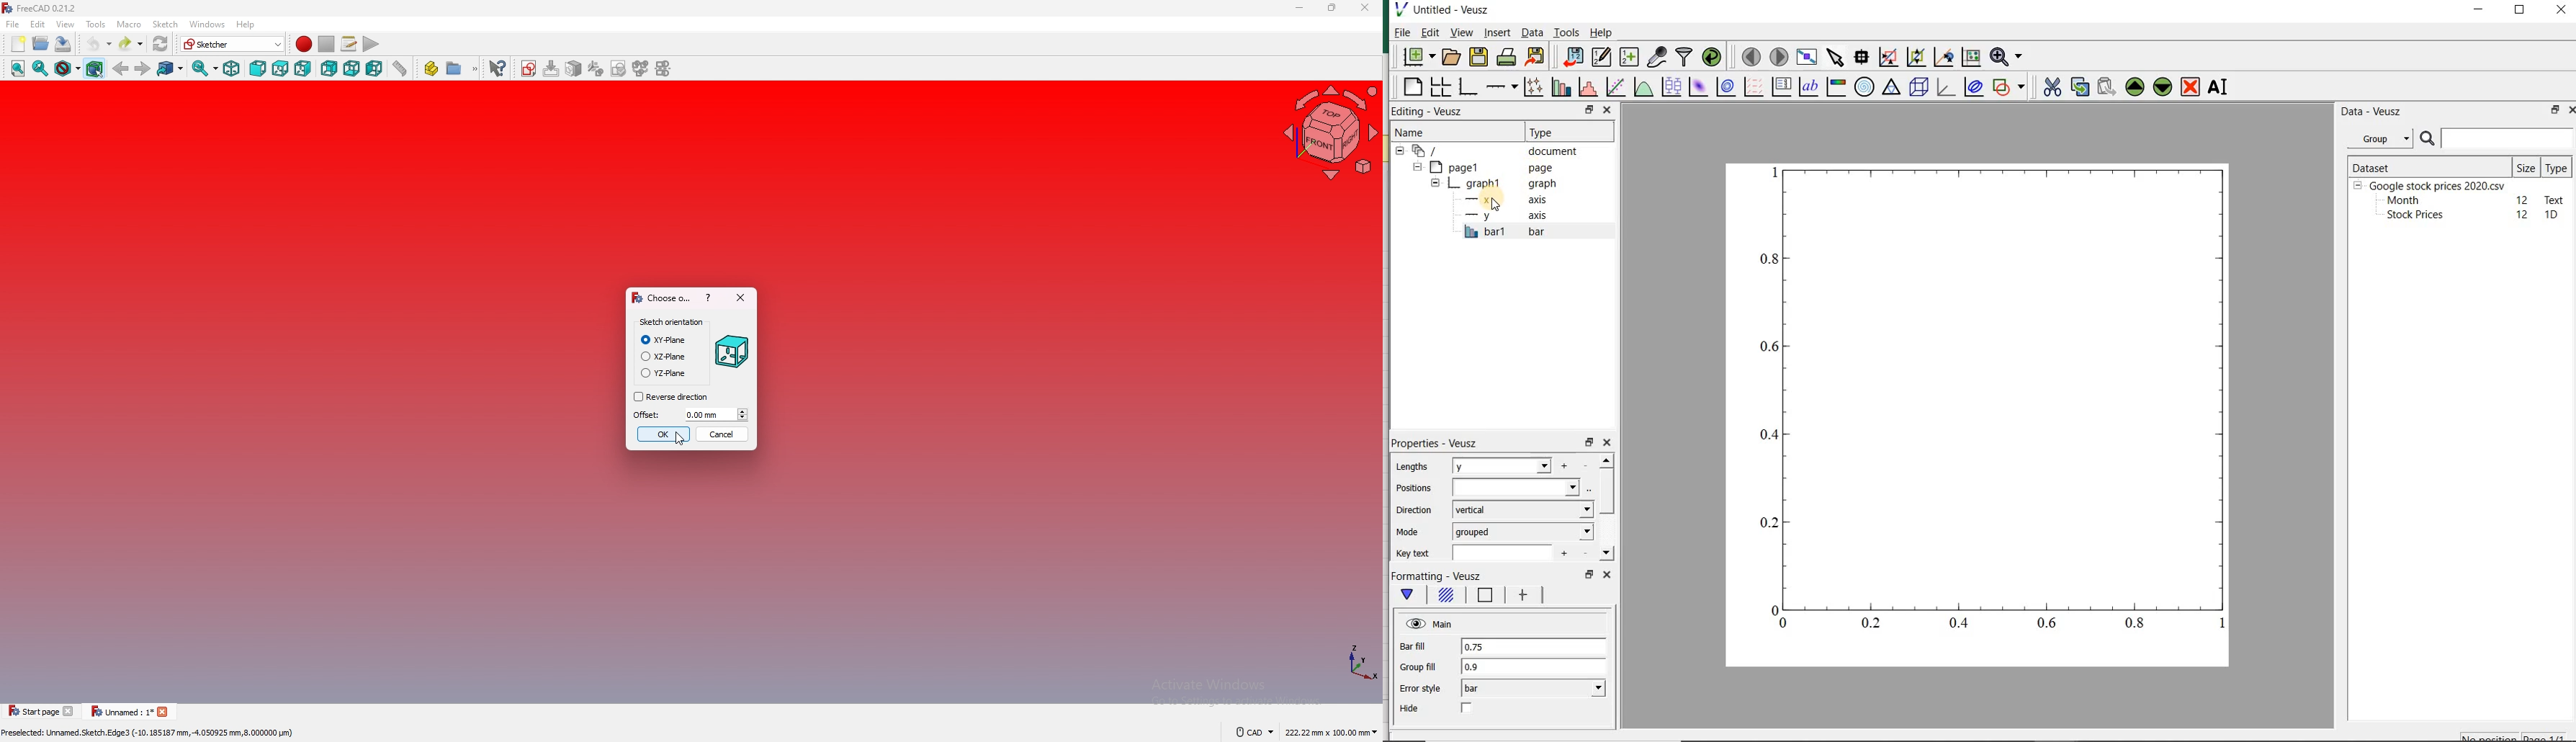  Describe the element at coordinates (1808, 88) in the screenshot. I see `text label` at that location.